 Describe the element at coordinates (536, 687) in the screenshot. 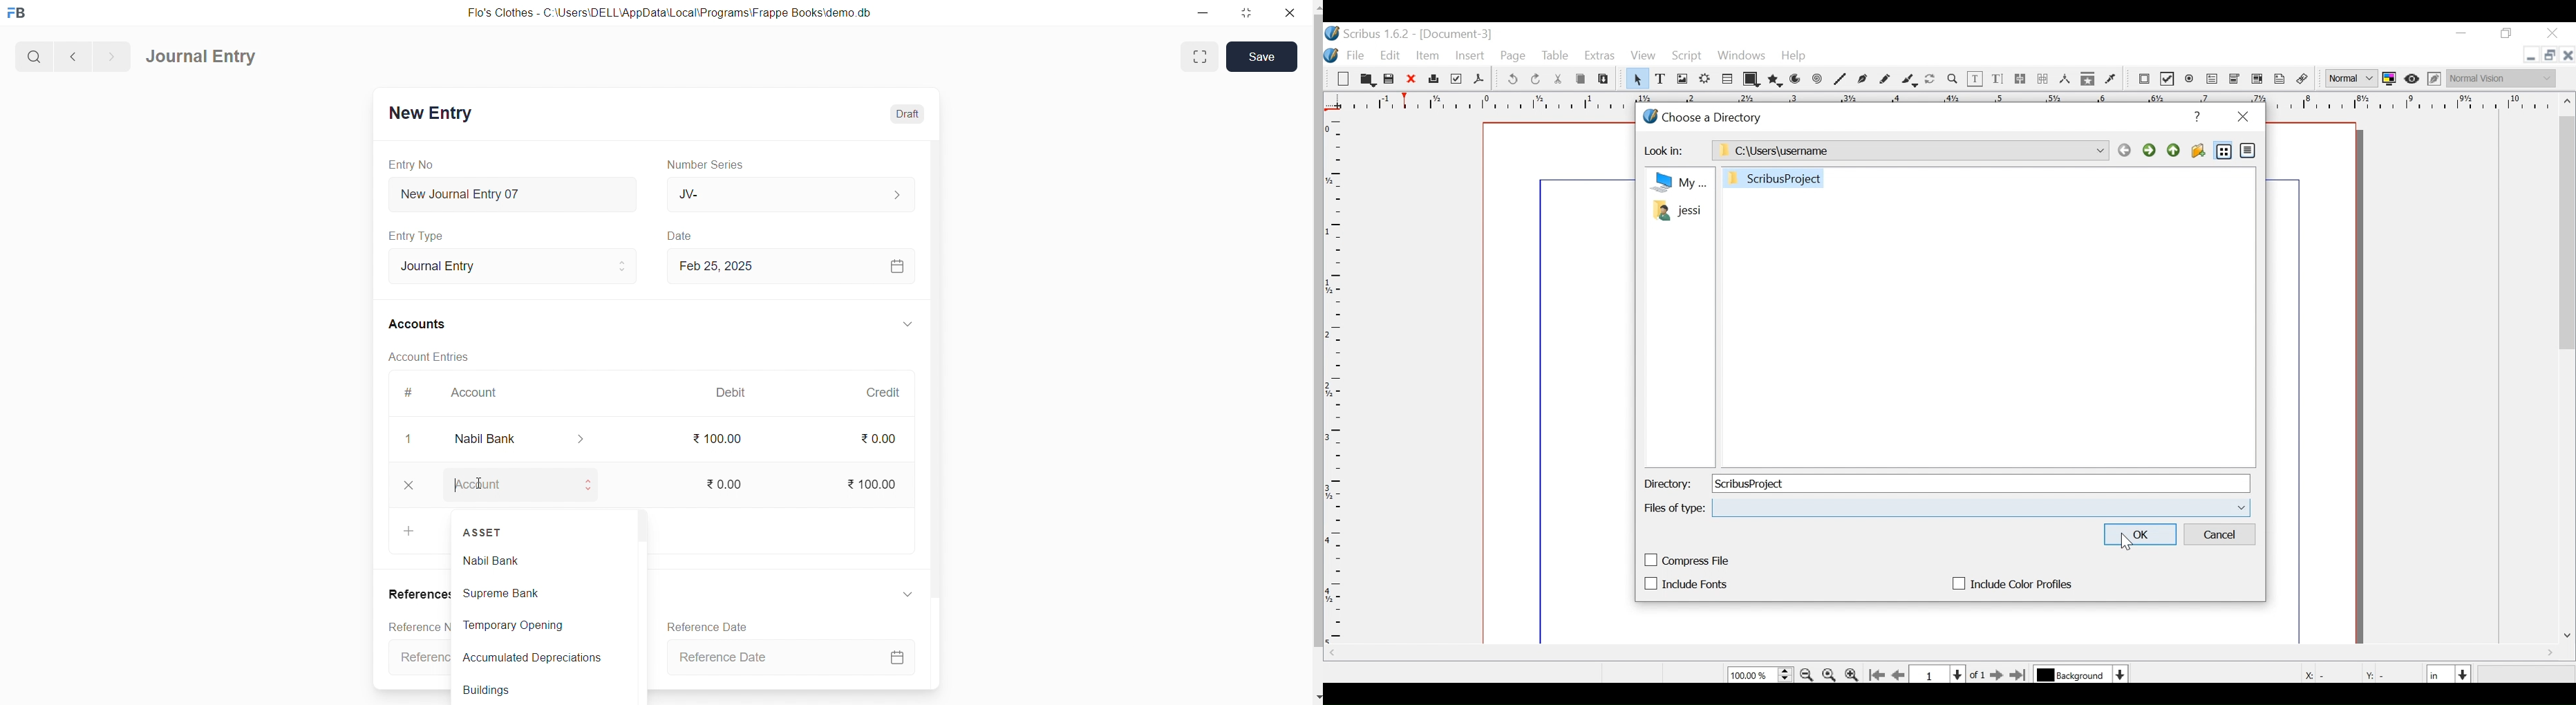

I see `Buildings` at that location.